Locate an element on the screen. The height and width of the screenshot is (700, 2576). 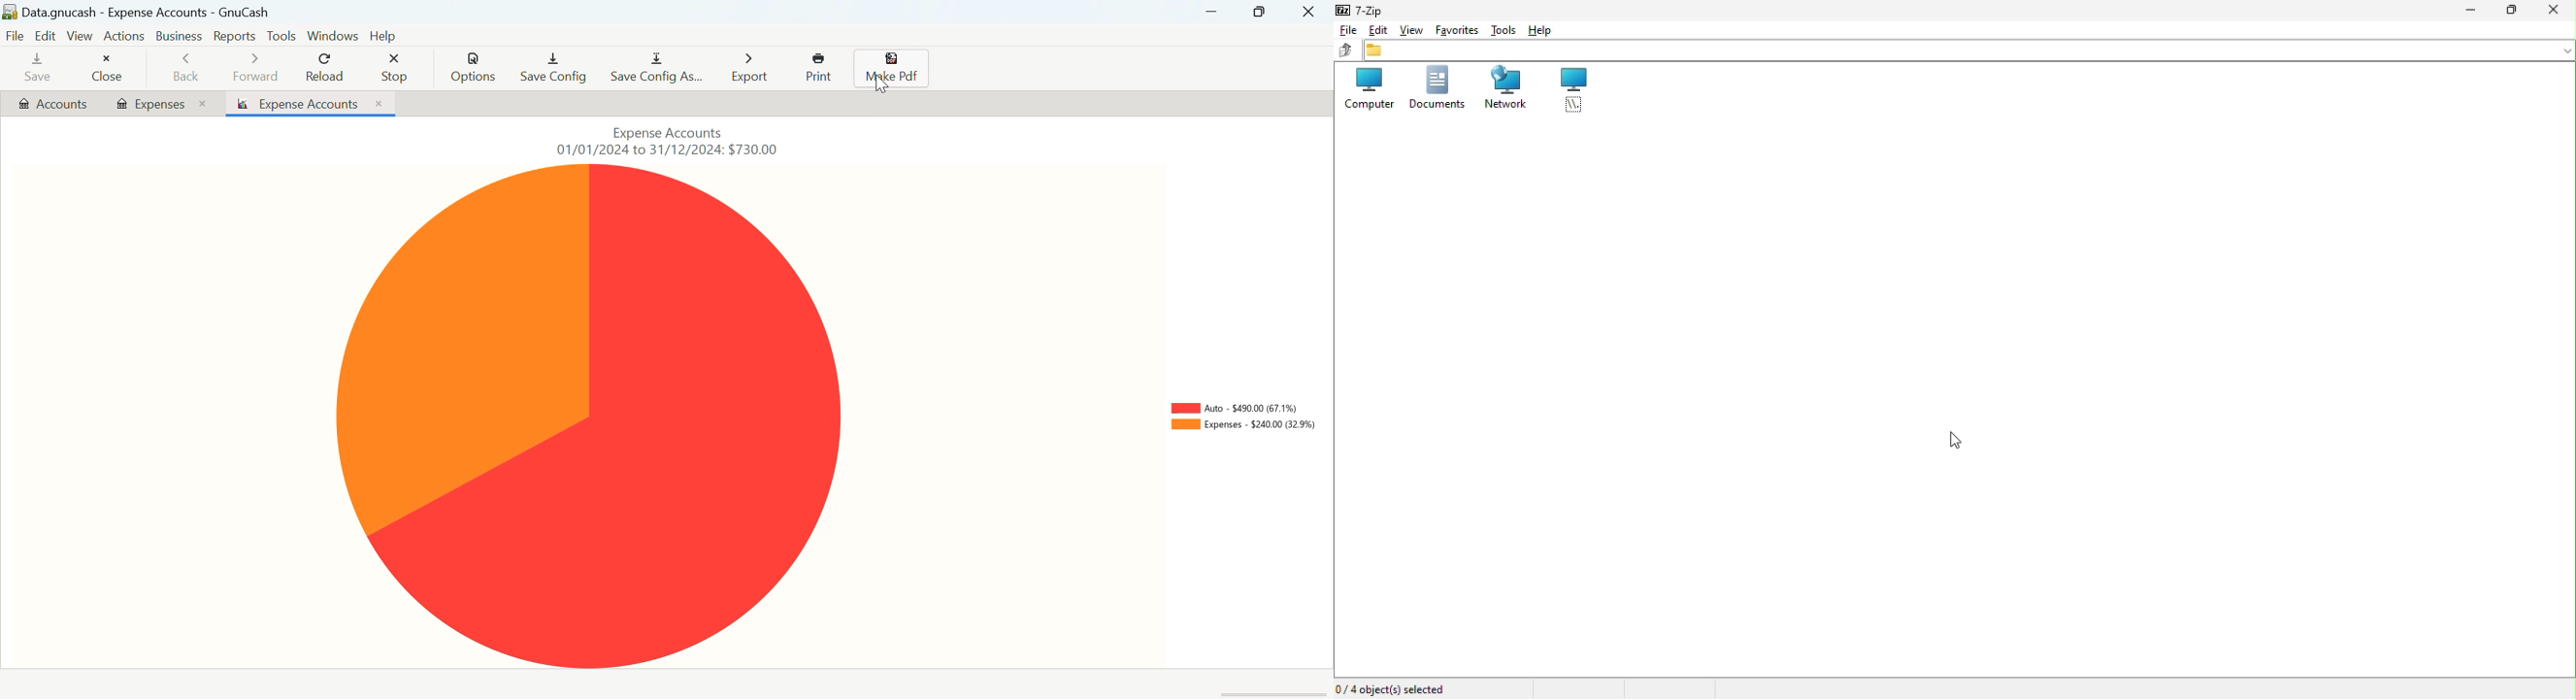
Accounts Tab is located at coordinates (53, 105).